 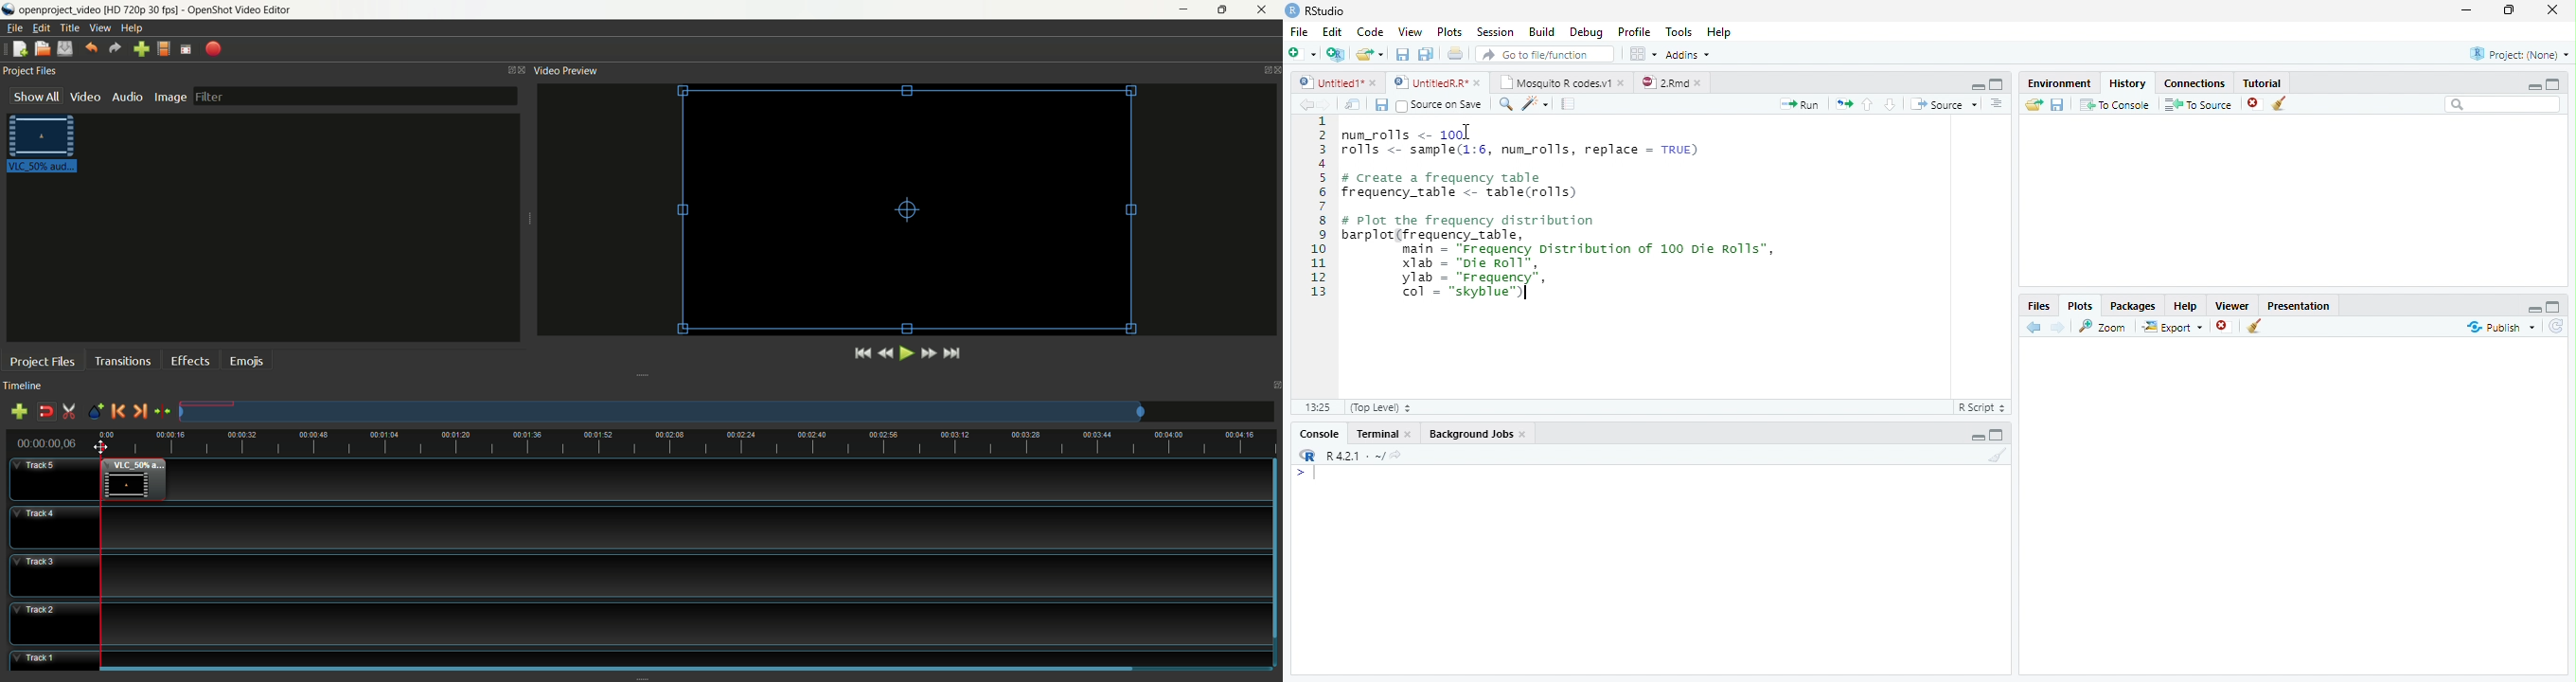 What do you see at coordinates (1439, 82) in the screenshot?
I see `© UntitedRR* *` at bounding box center [1439, 82].